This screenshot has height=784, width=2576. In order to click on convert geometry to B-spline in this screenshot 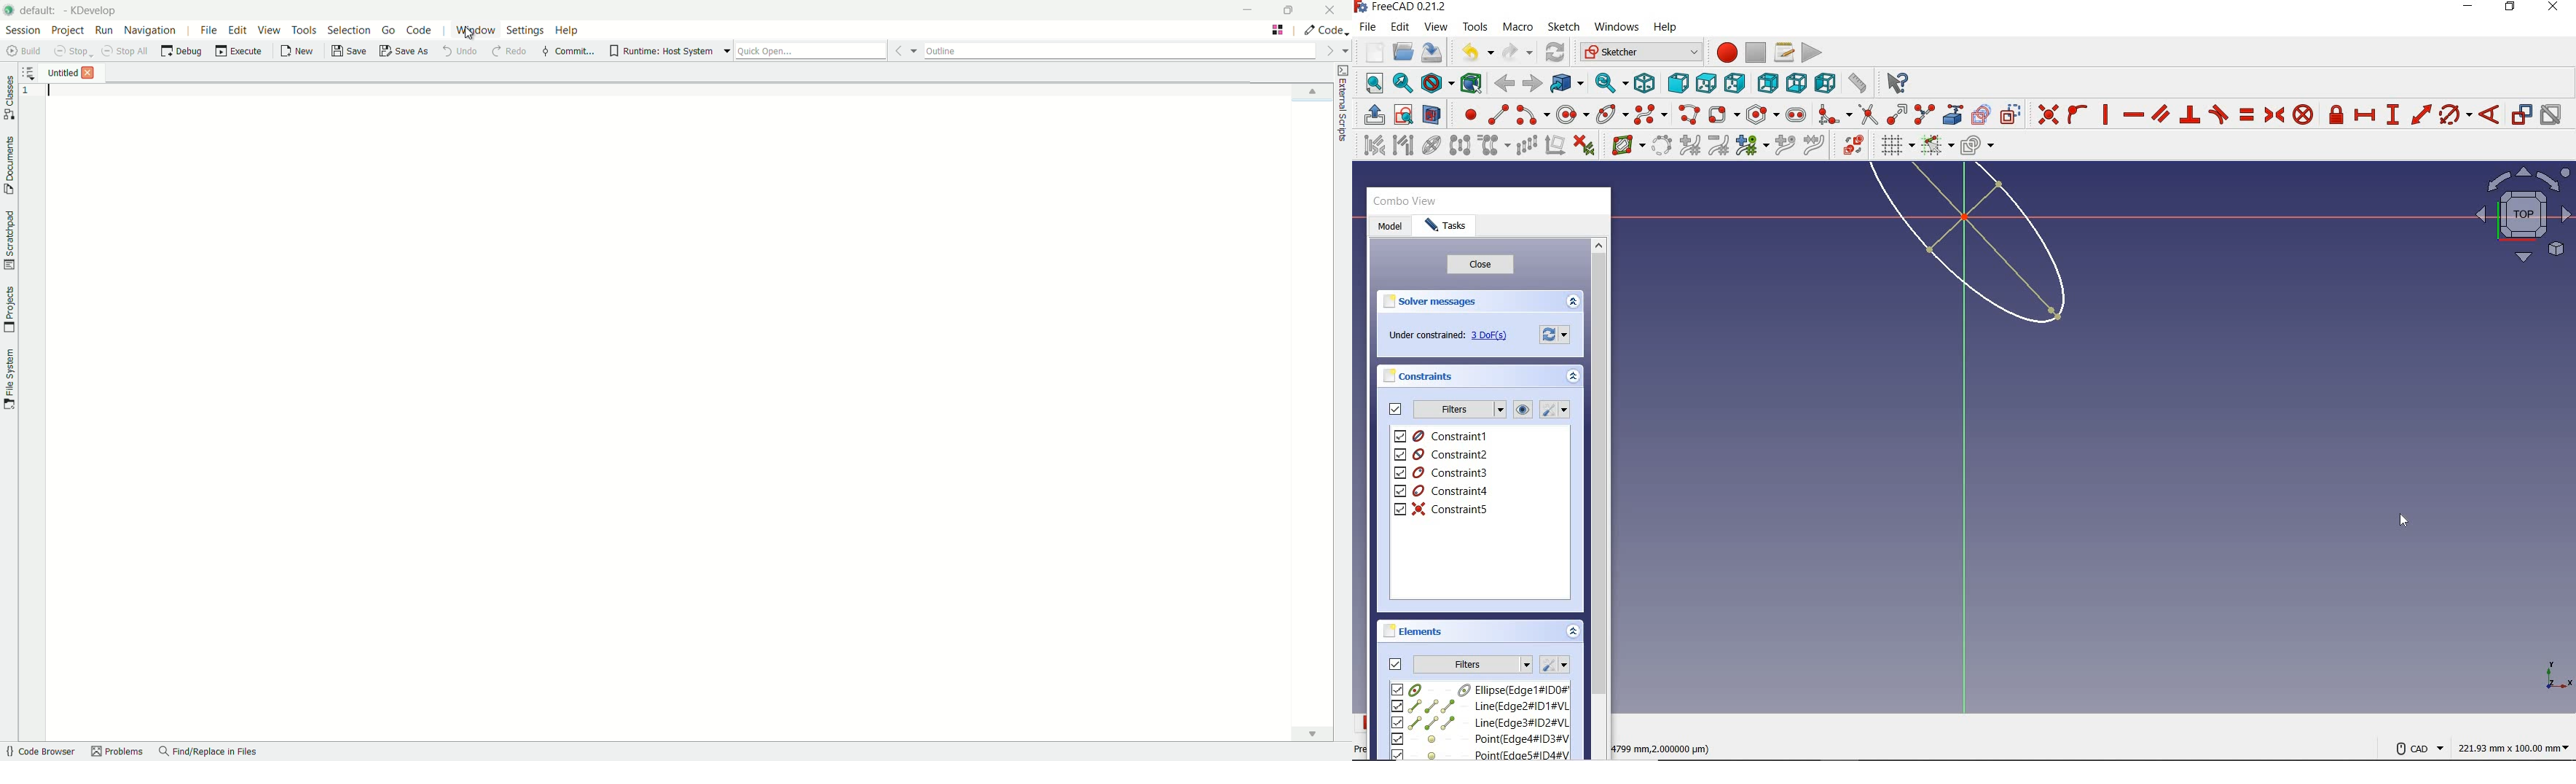, I will do `click(1661, 147)`.